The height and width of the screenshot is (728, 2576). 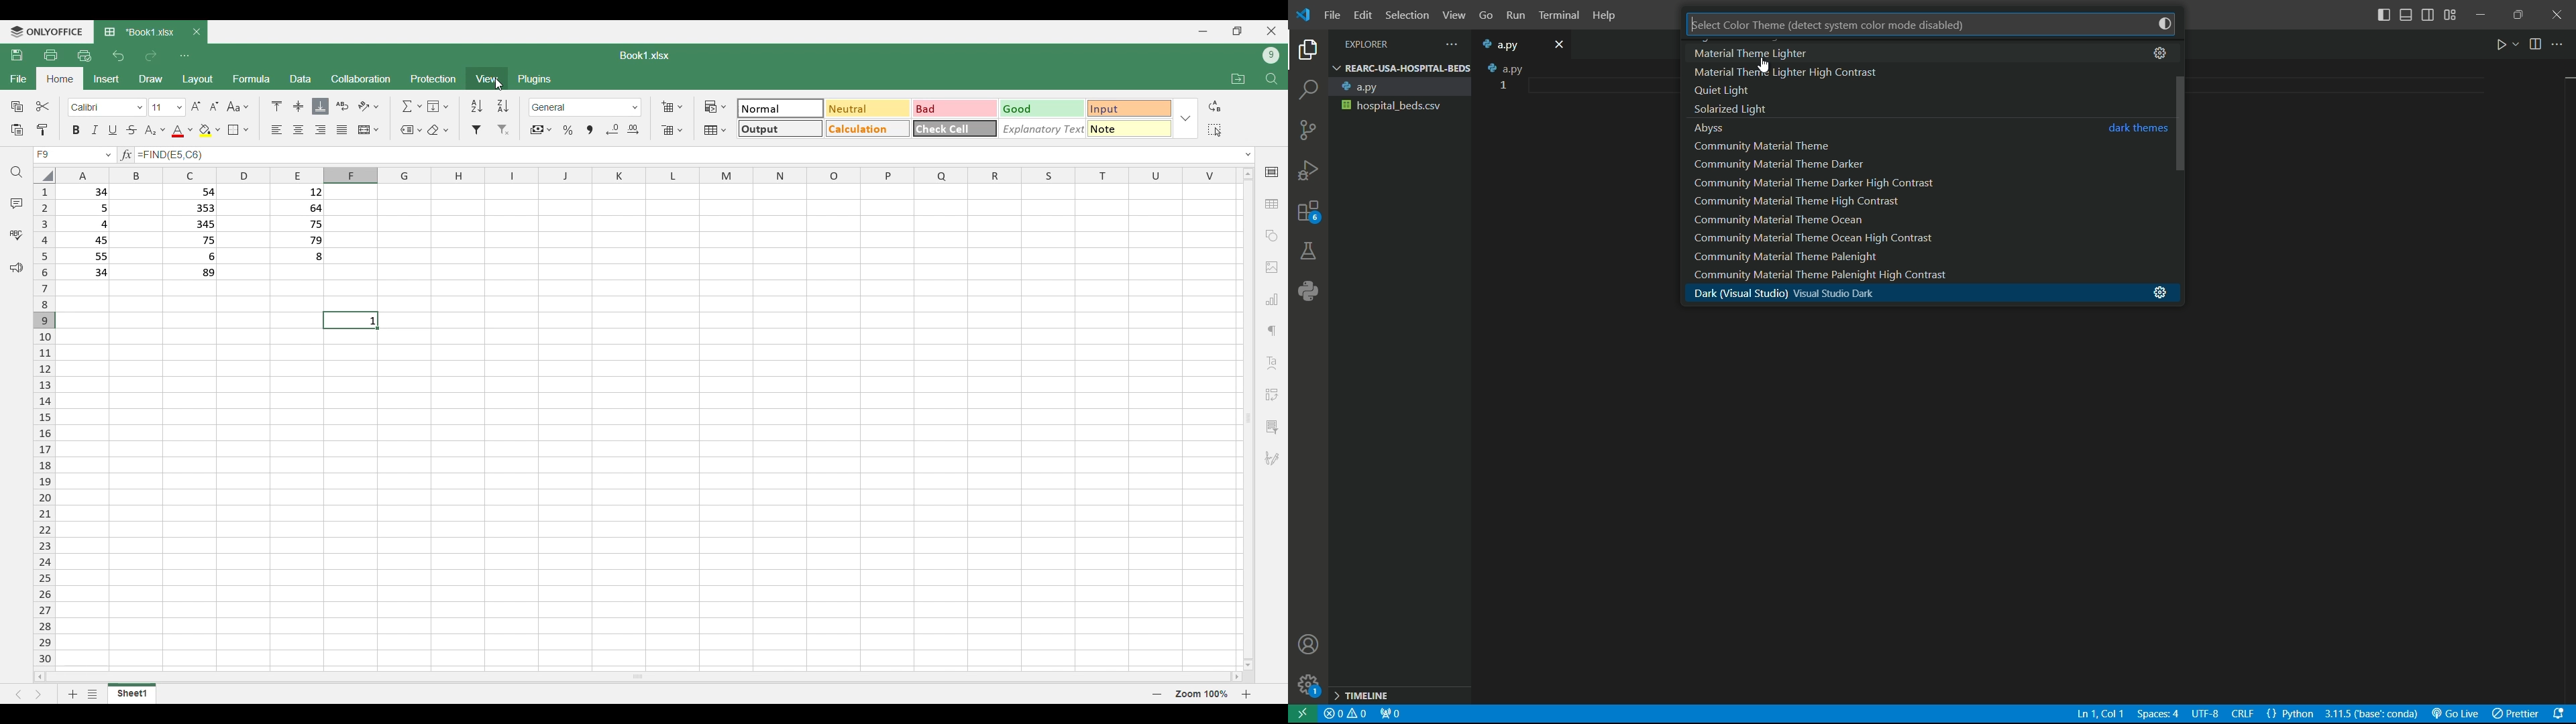 What do you see at coordinates (277, 130) in the screenshot?
I see `Left alignment` at bounding box center [277, 130].